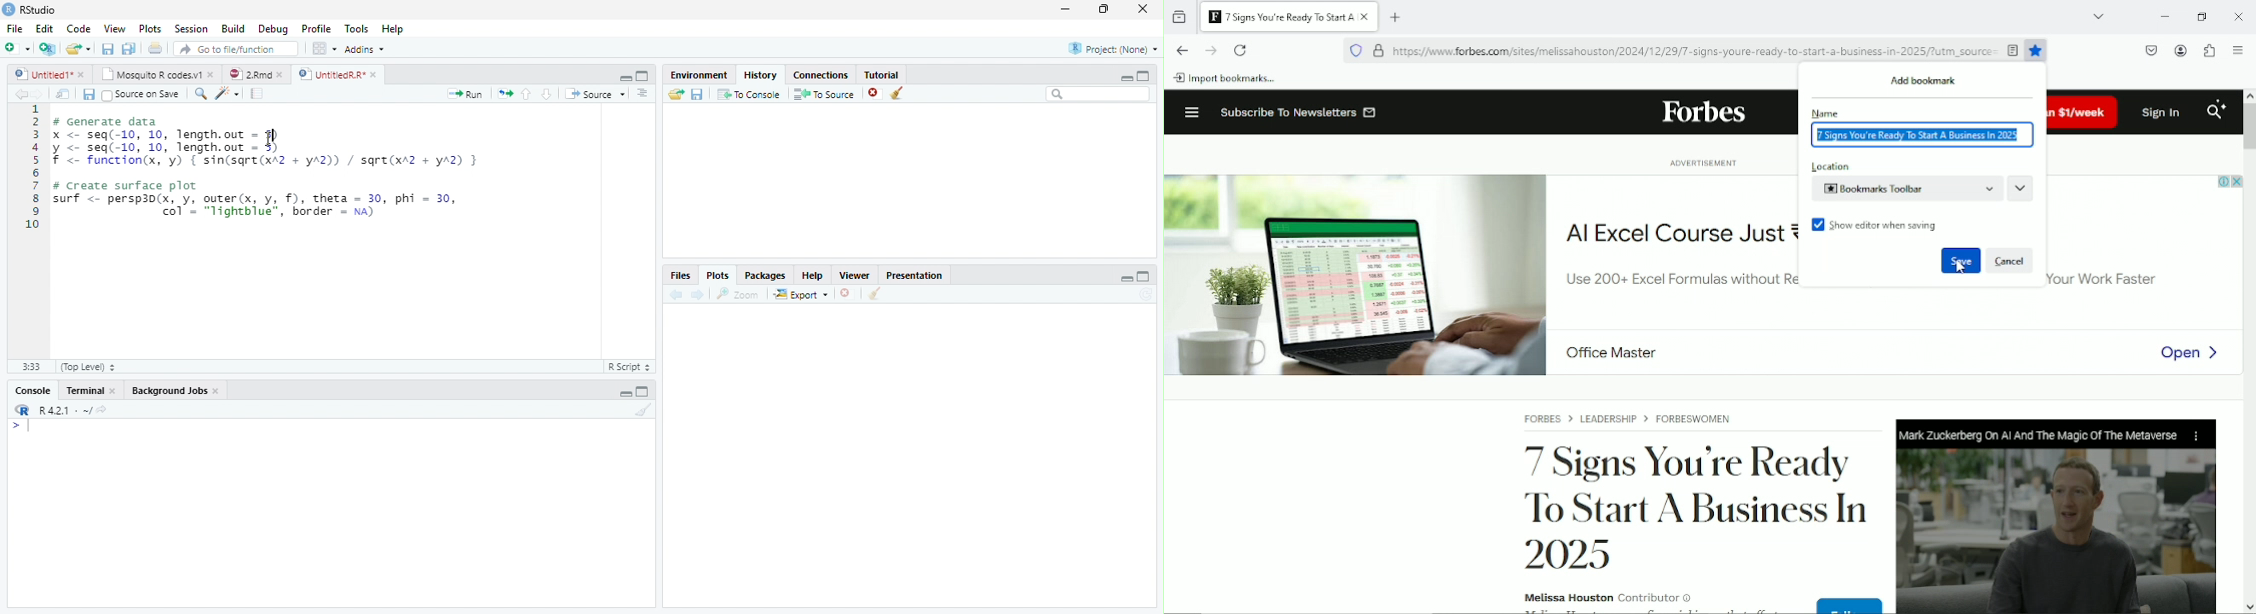 The height and width of the screenshot is (616, 2268). I want to click on Go to previous section/chunk, so click(526, 94).